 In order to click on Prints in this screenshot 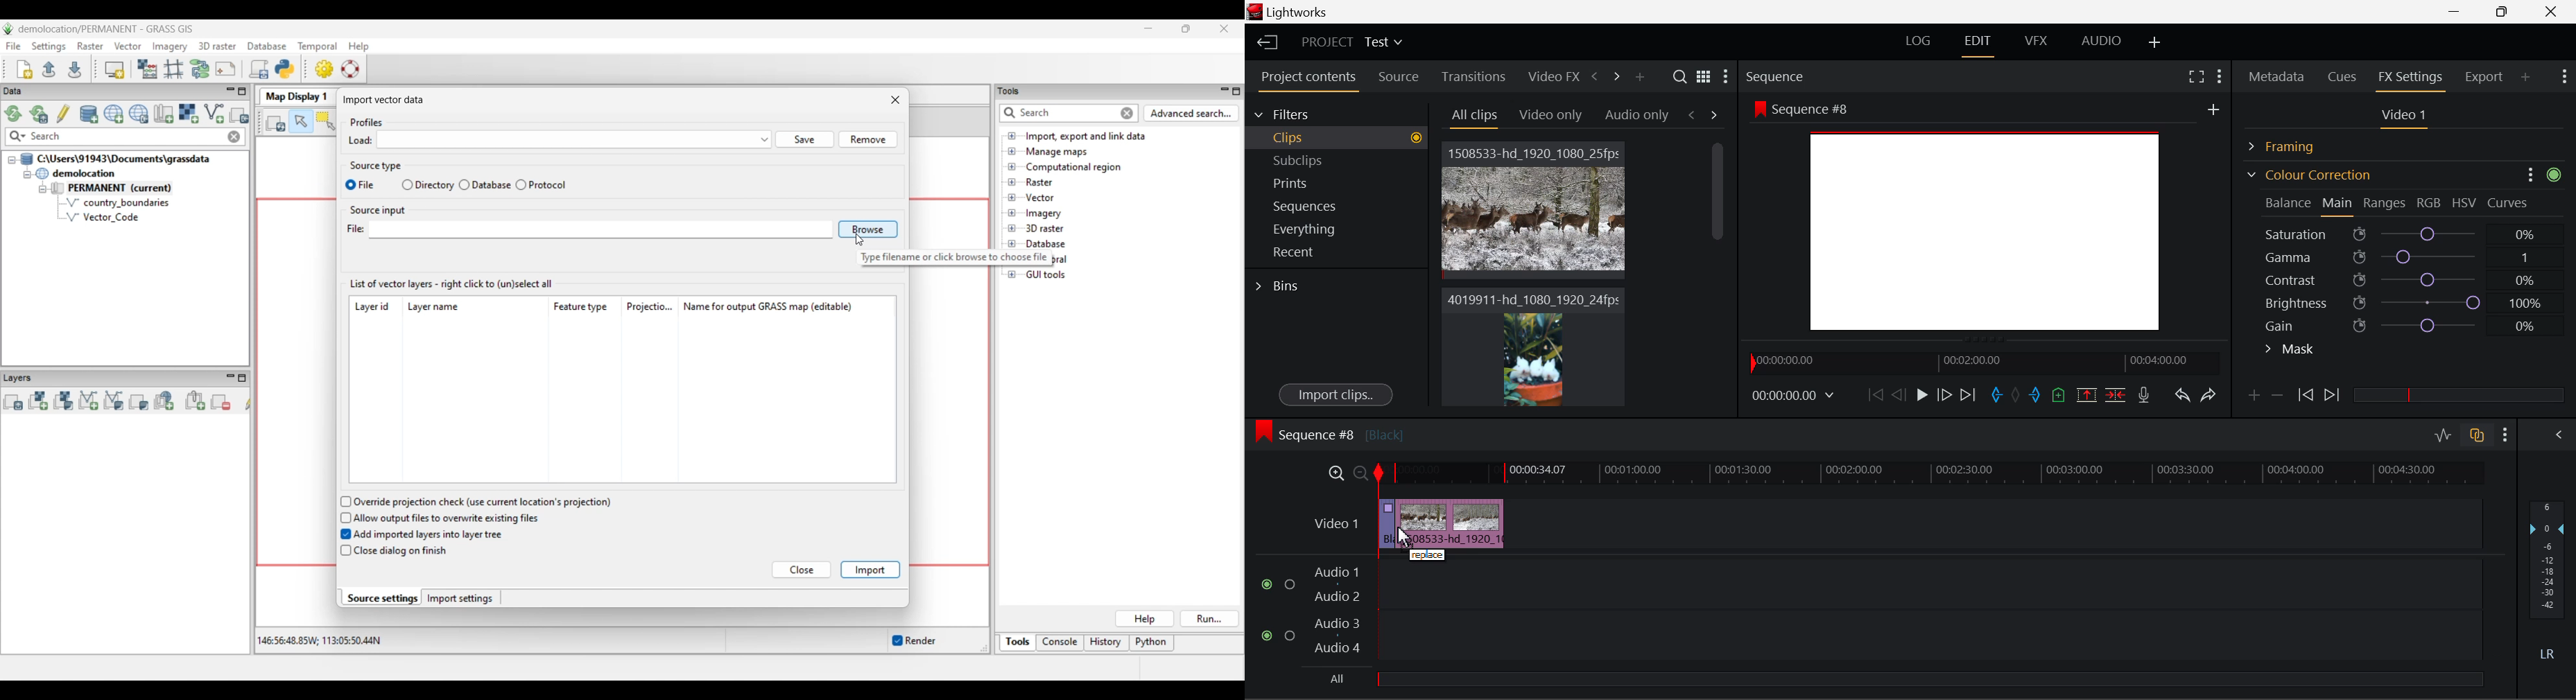, I will do `click(1310, 180)`.